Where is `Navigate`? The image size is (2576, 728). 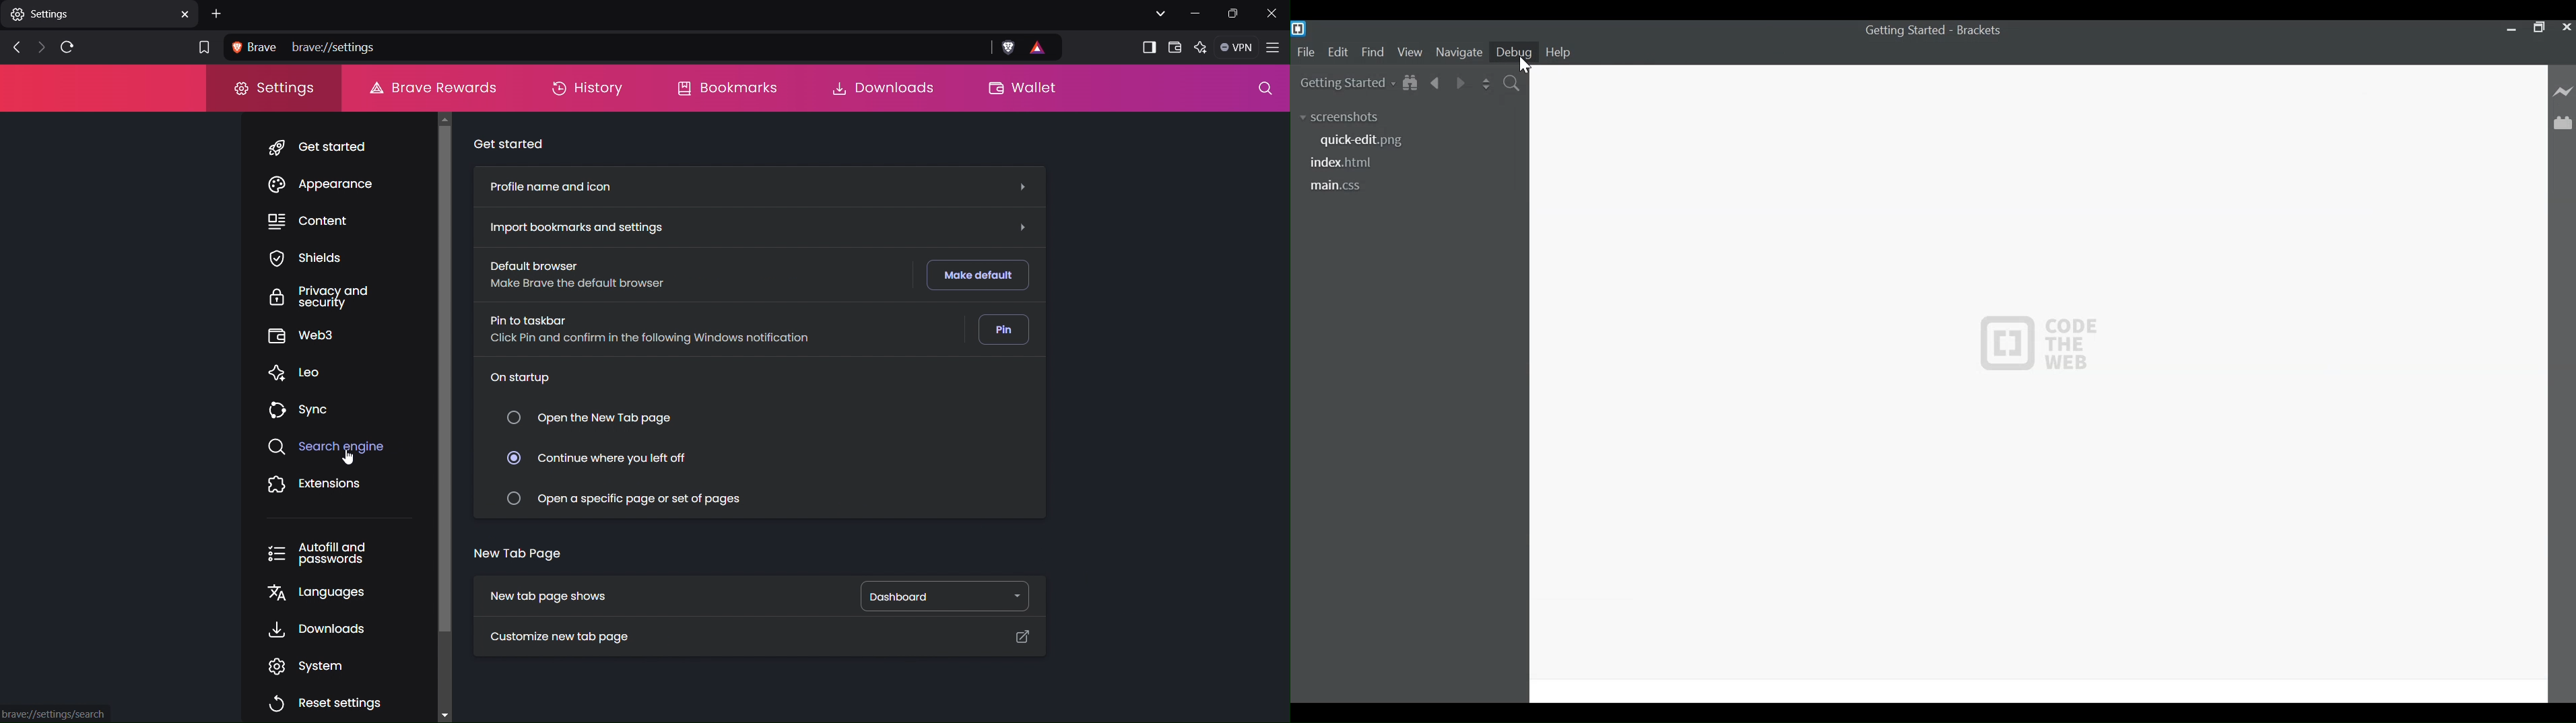
Navigate is located at coordinates (1460, 51).